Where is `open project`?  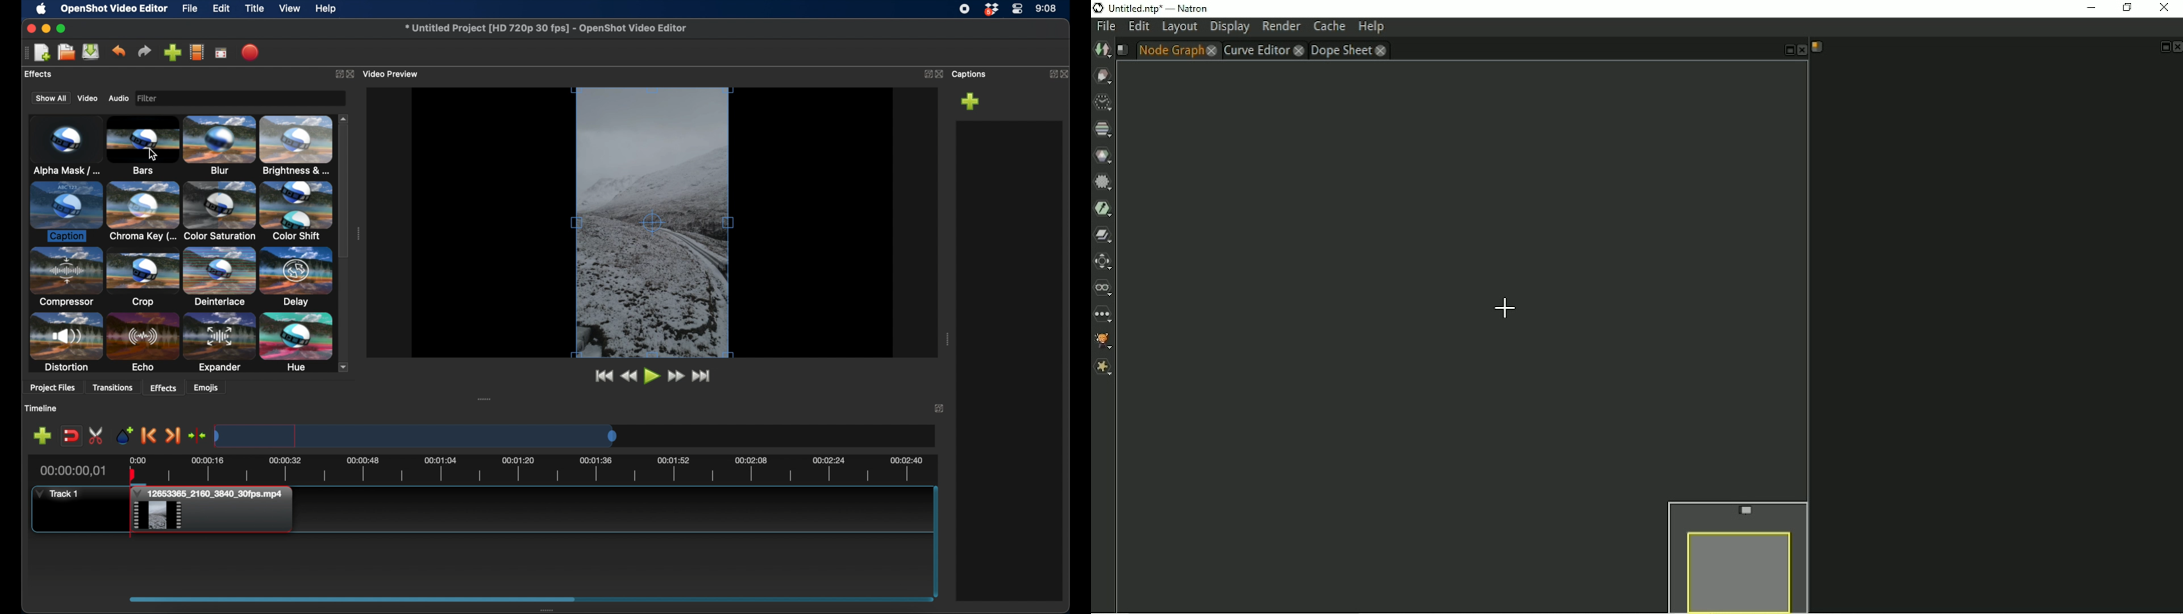
open project is located at coordinates (65, 52).